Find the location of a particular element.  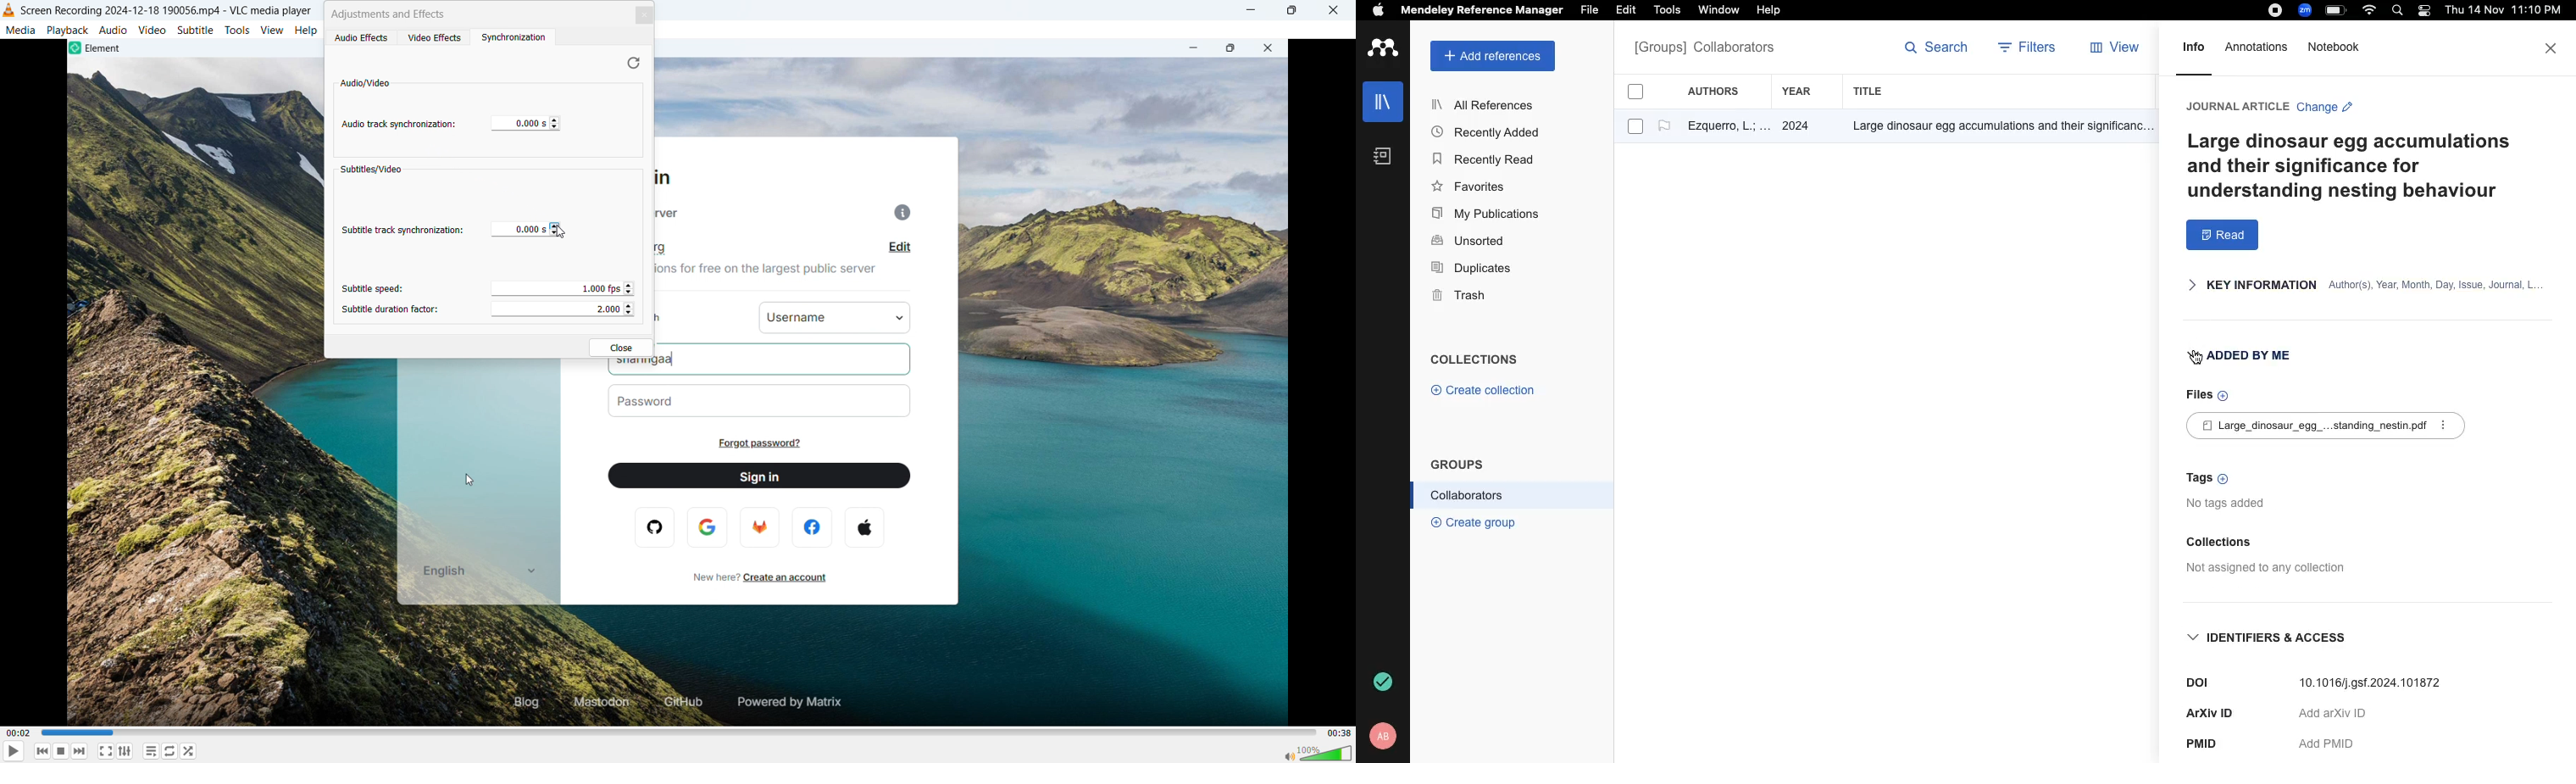

password is located at coordinates (763, 401).